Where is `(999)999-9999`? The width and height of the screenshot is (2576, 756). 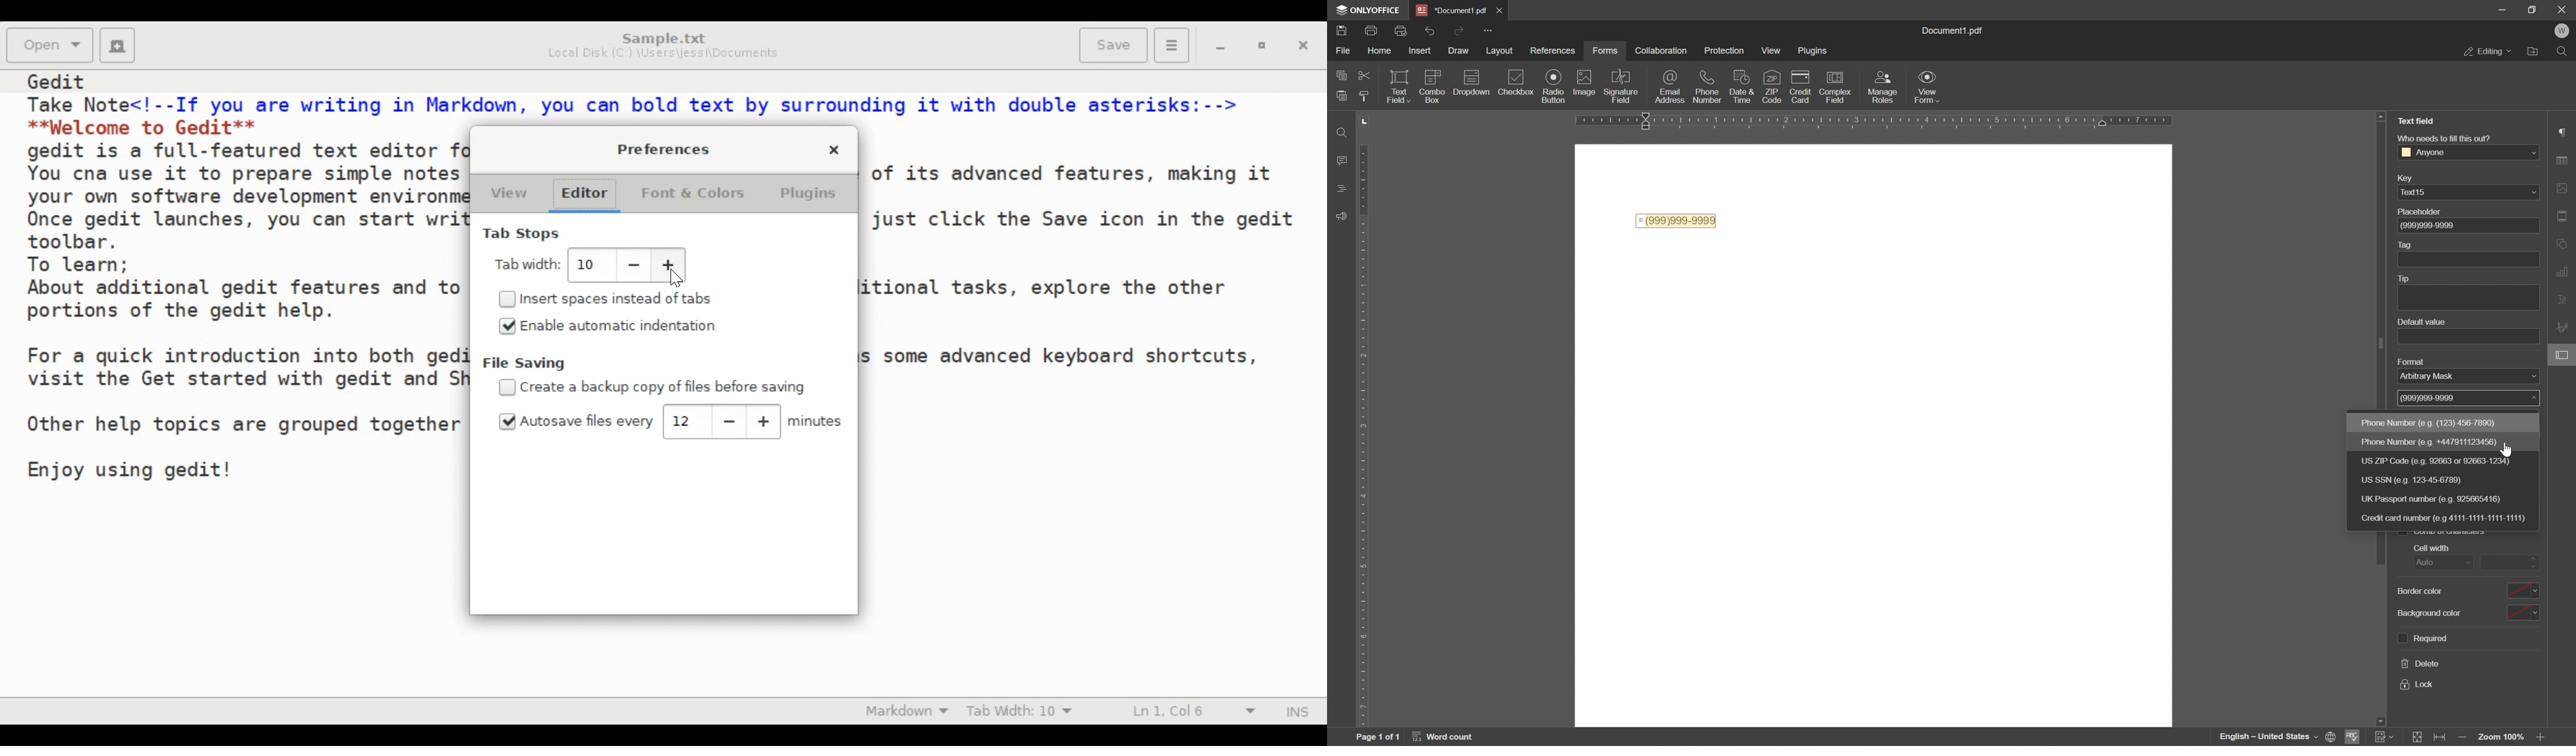
(999)999-9999 is located at coordinates (2436, 225).